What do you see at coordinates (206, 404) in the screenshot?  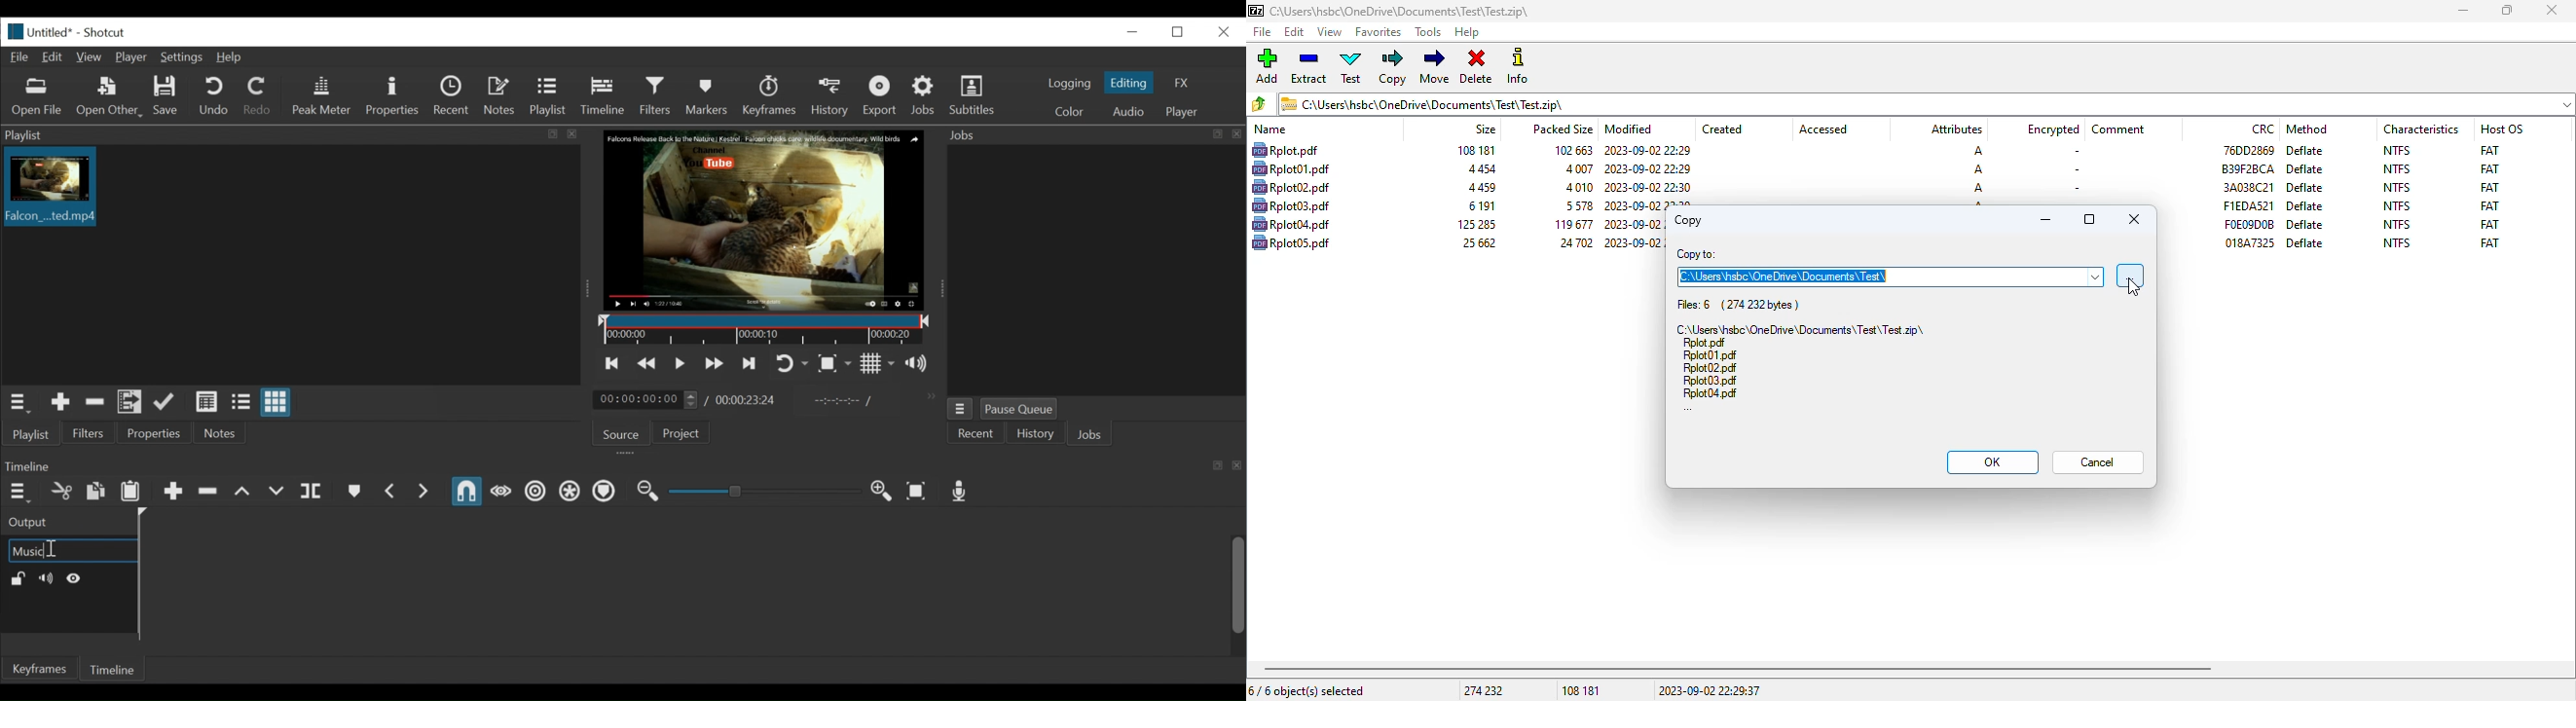 I see `View as detail` at bounding box center [206, 404].